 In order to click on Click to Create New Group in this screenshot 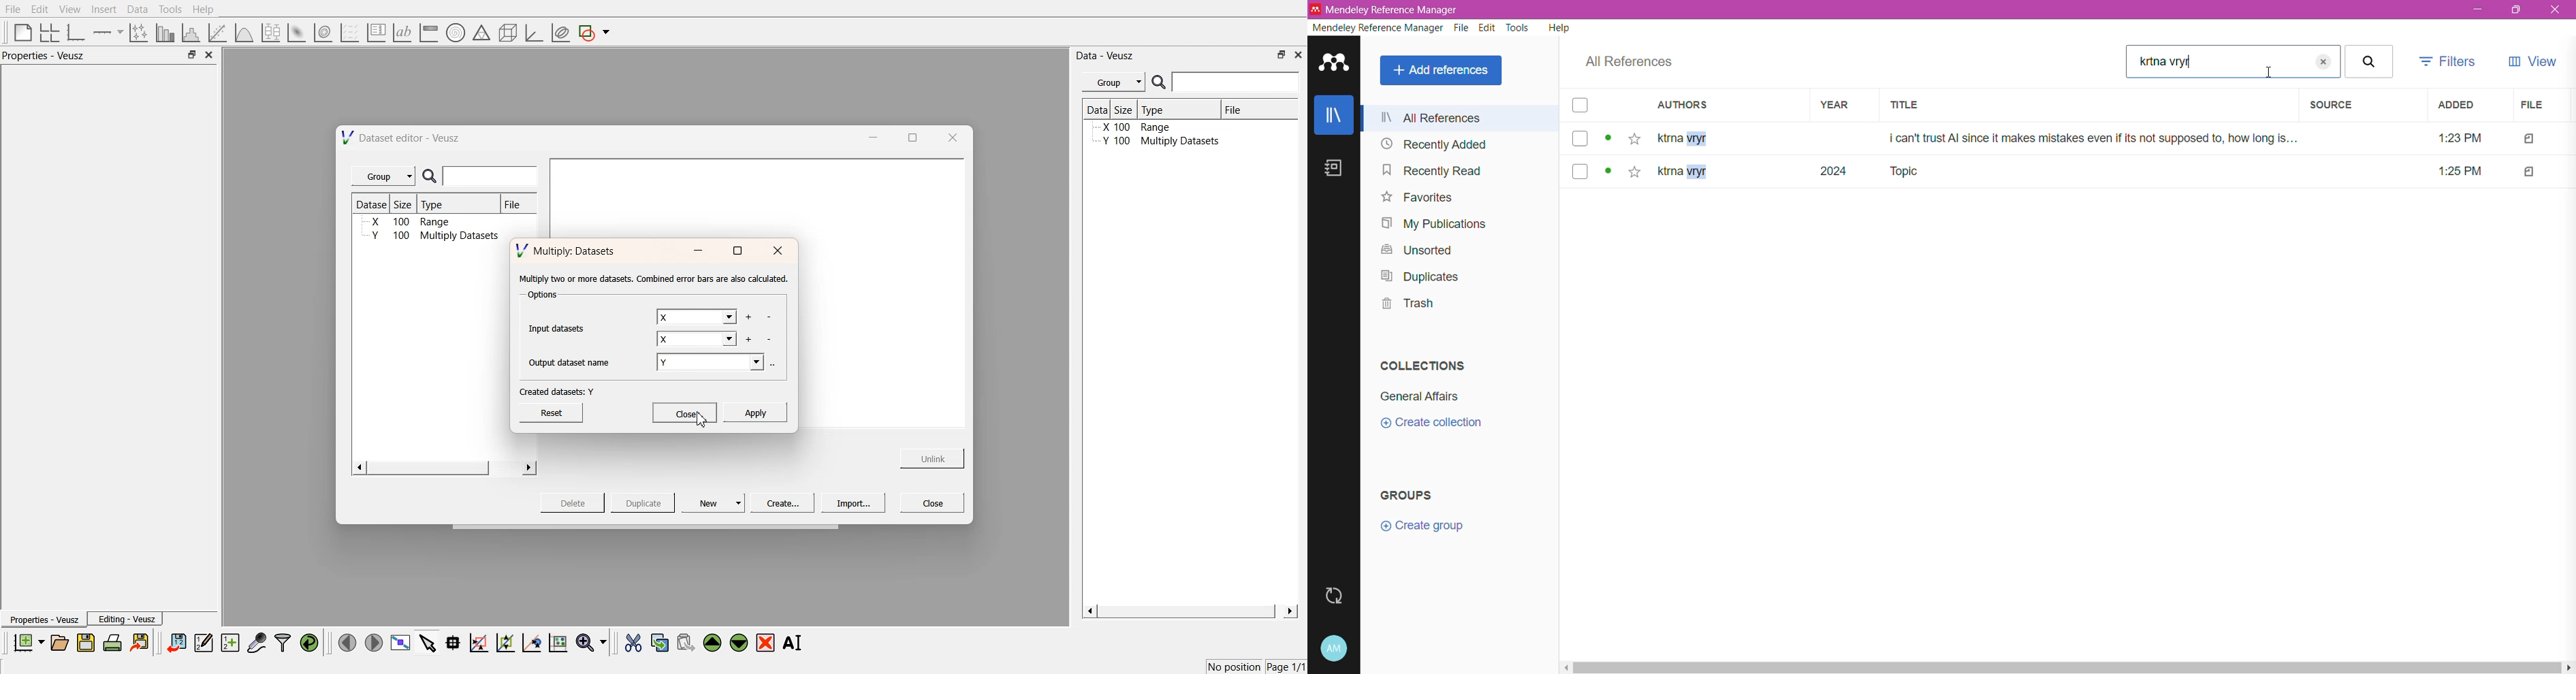, I will do `click(1444, 530)`.